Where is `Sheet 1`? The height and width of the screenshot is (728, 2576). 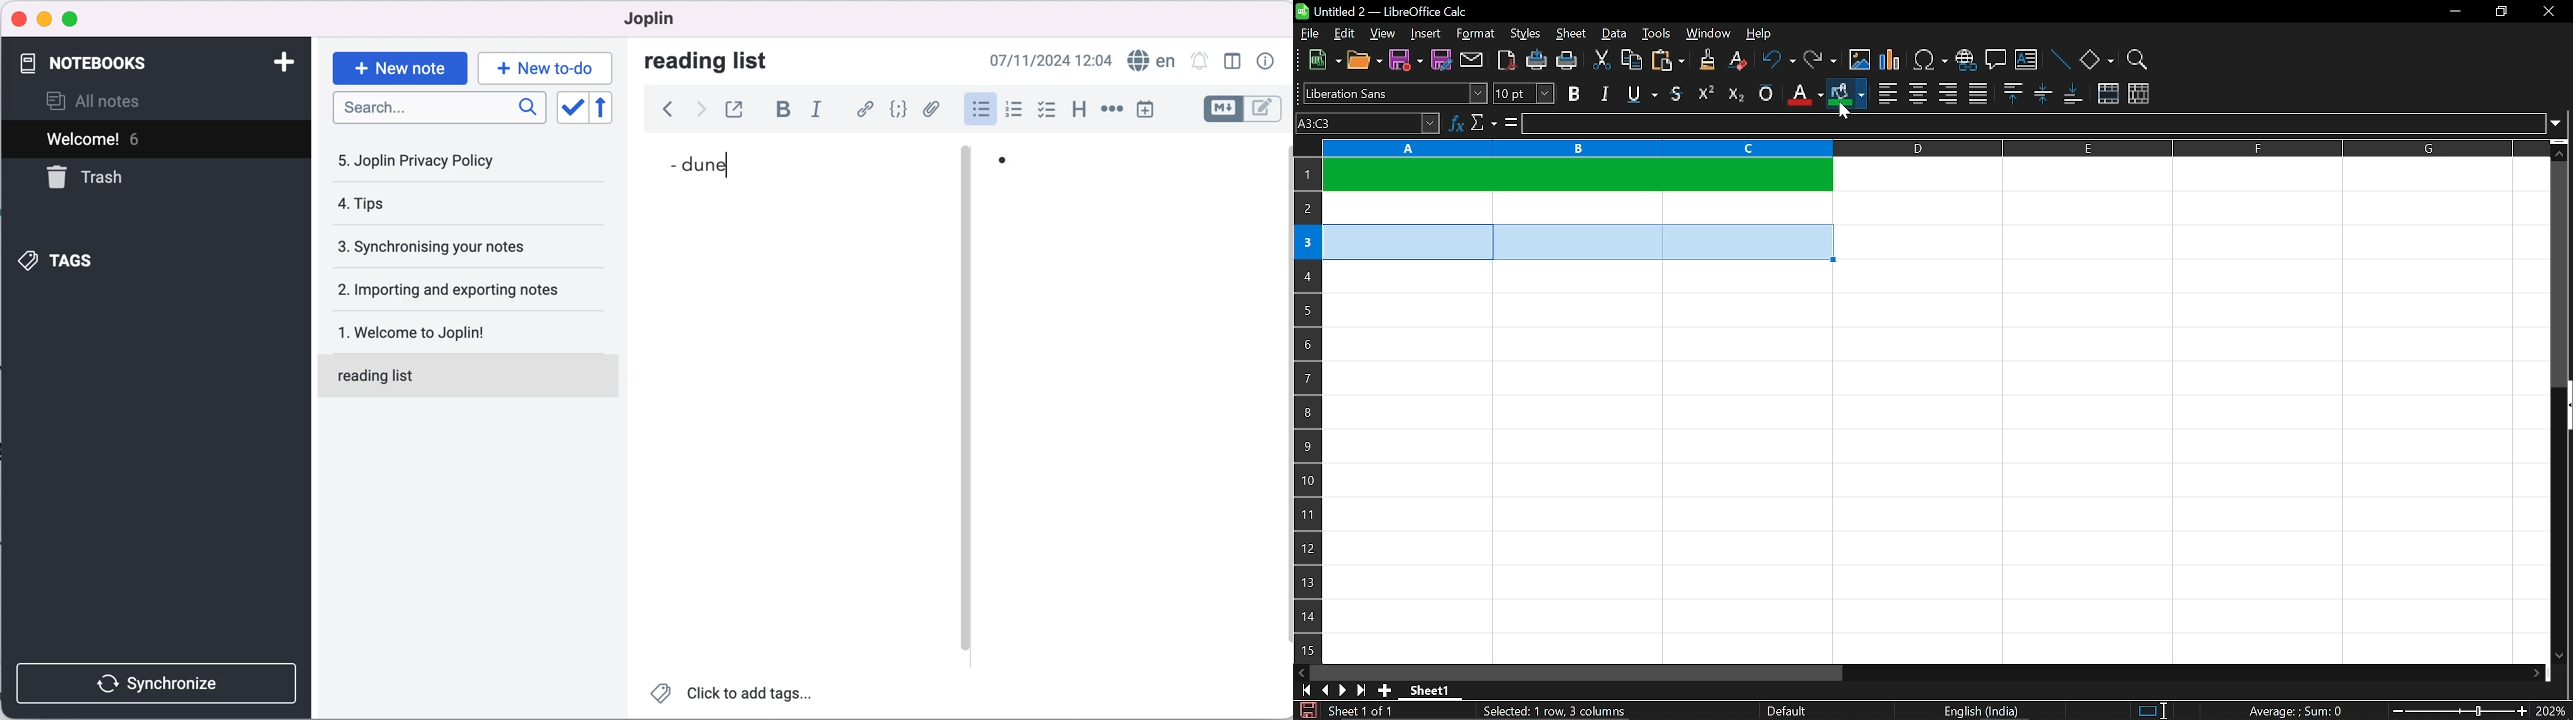 Sheet 1 is located at coordinates (1430, 690).